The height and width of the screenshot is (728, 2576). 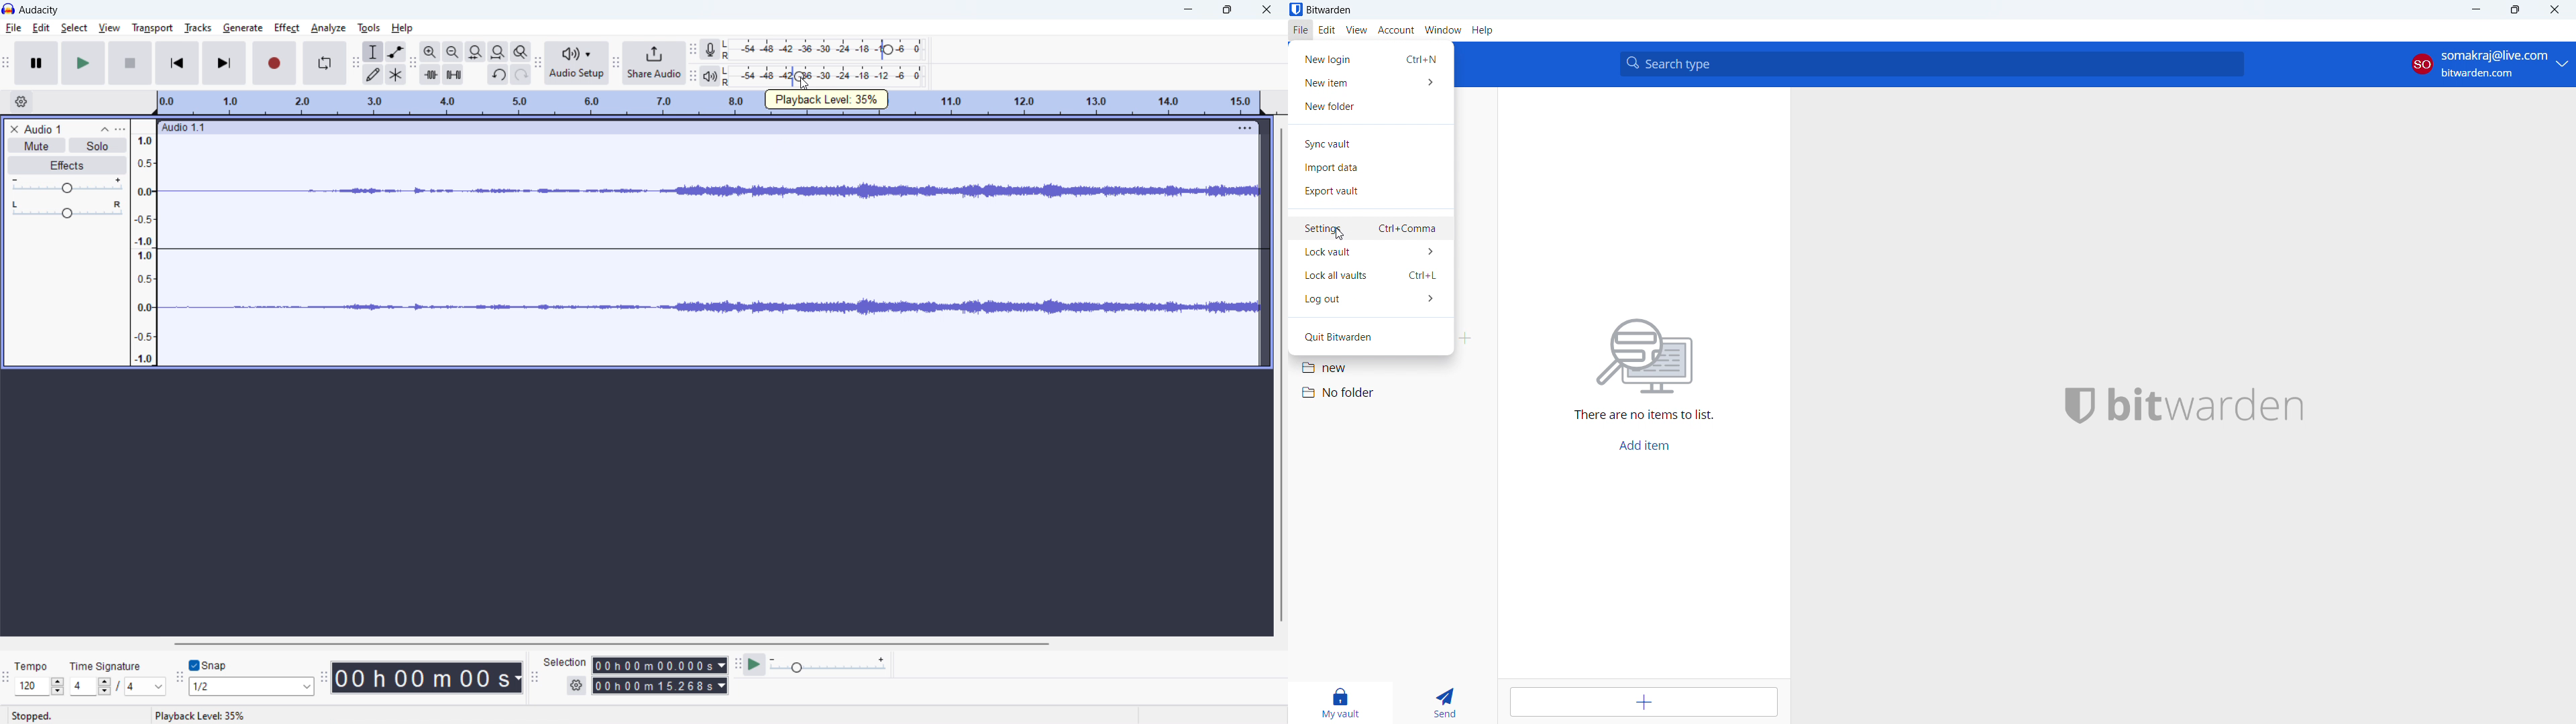 What do you see at coordinates (198, 28) in the screenshot?
I see `tracks` at bounding box center [198, 28].